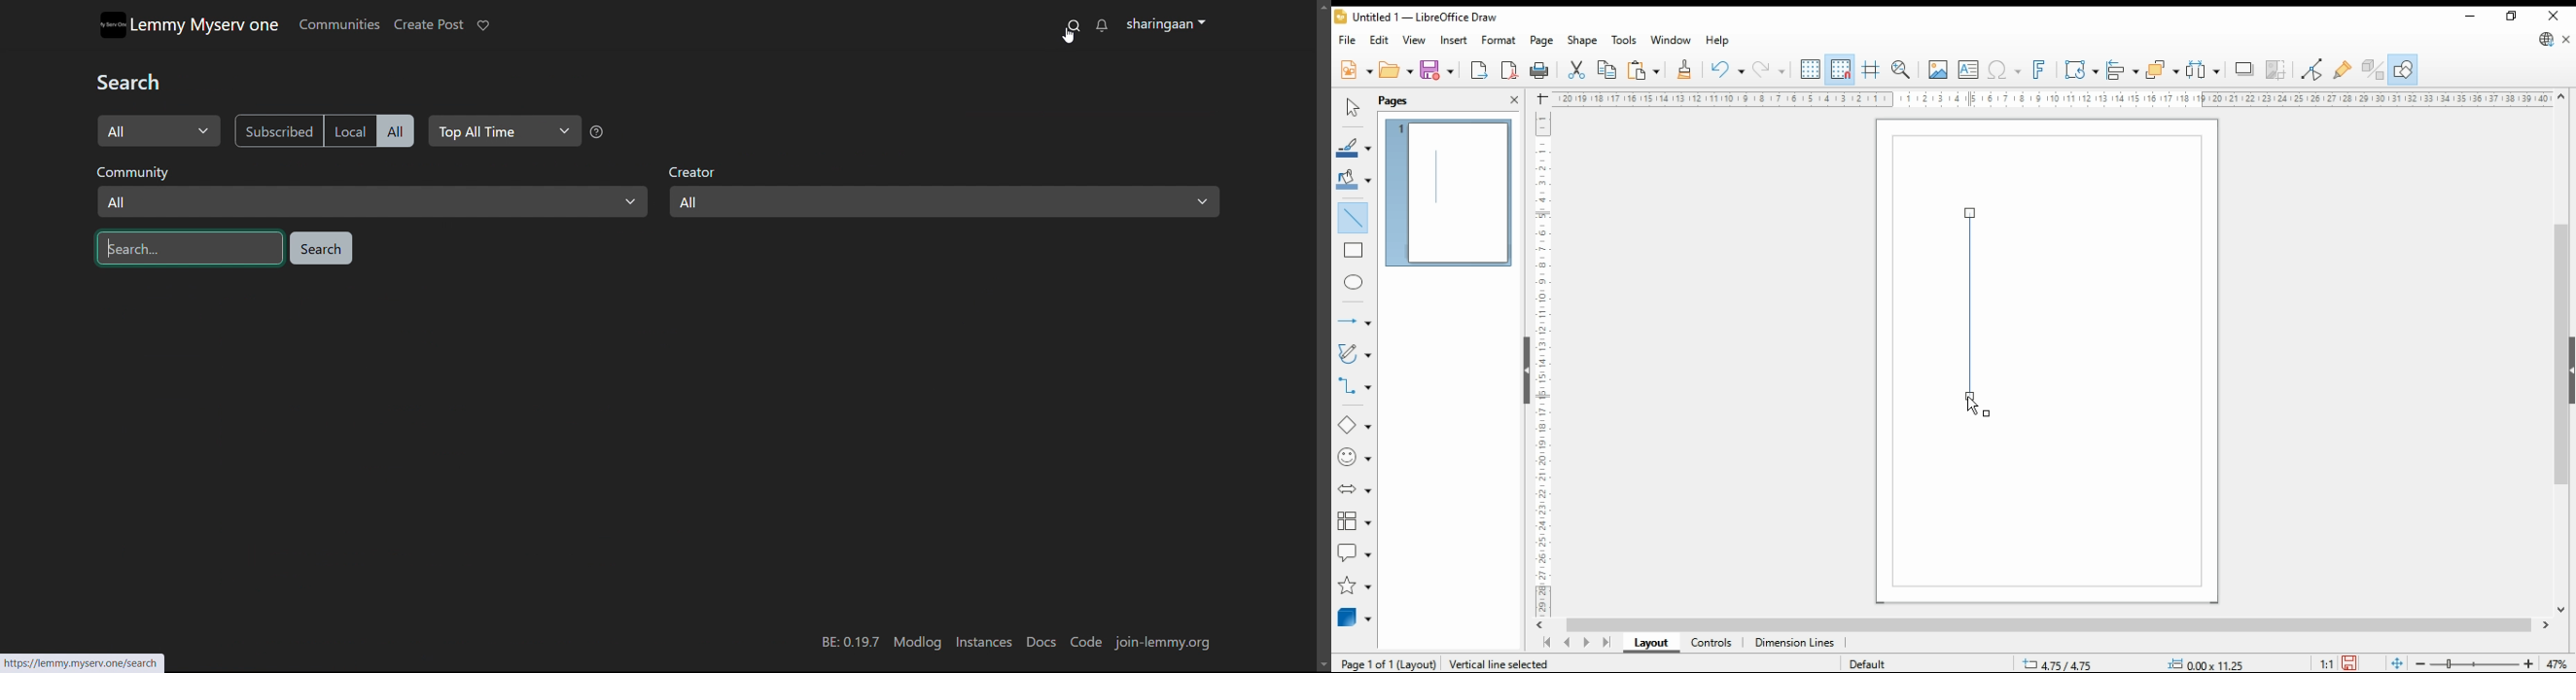 The height and width of the screenshot is (700, 2576). What do you see at coordinates (2547, 41) in the screenshot?
I see `libre office update` at bounding box center [2547, 41].